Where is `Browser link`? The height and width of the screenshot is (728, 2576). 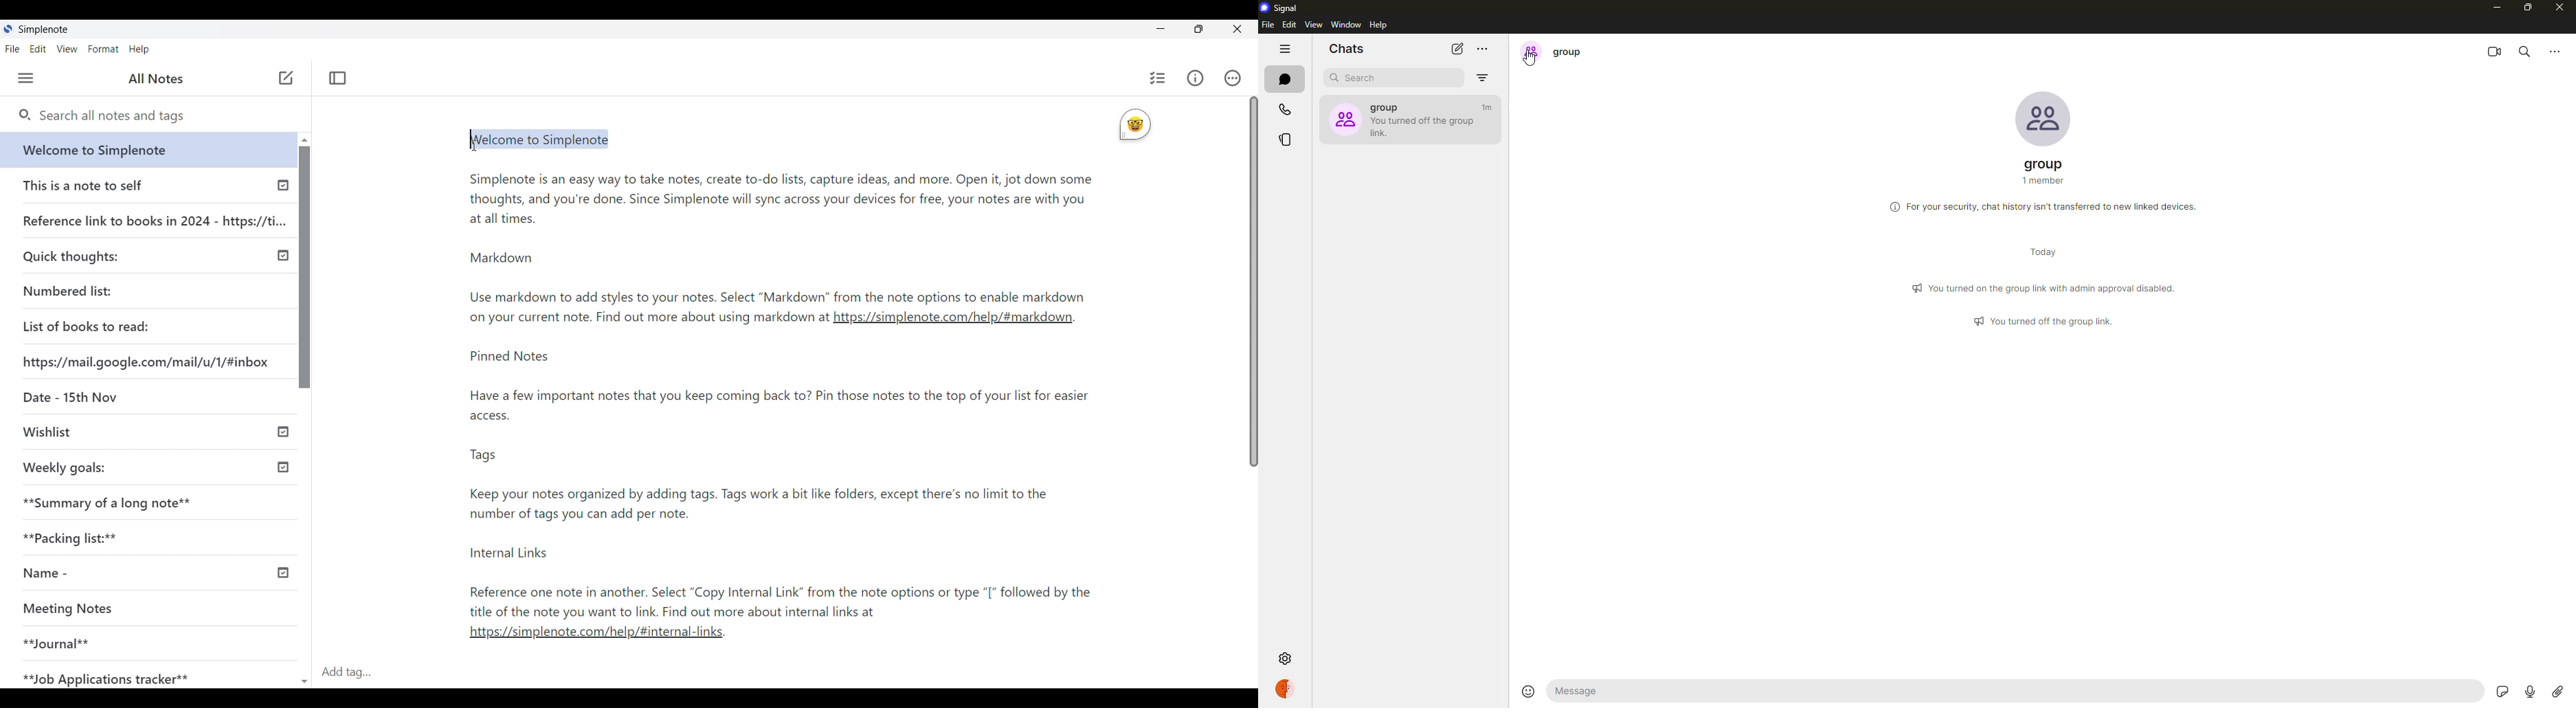 Browser link is located at coordinates (145, 362).